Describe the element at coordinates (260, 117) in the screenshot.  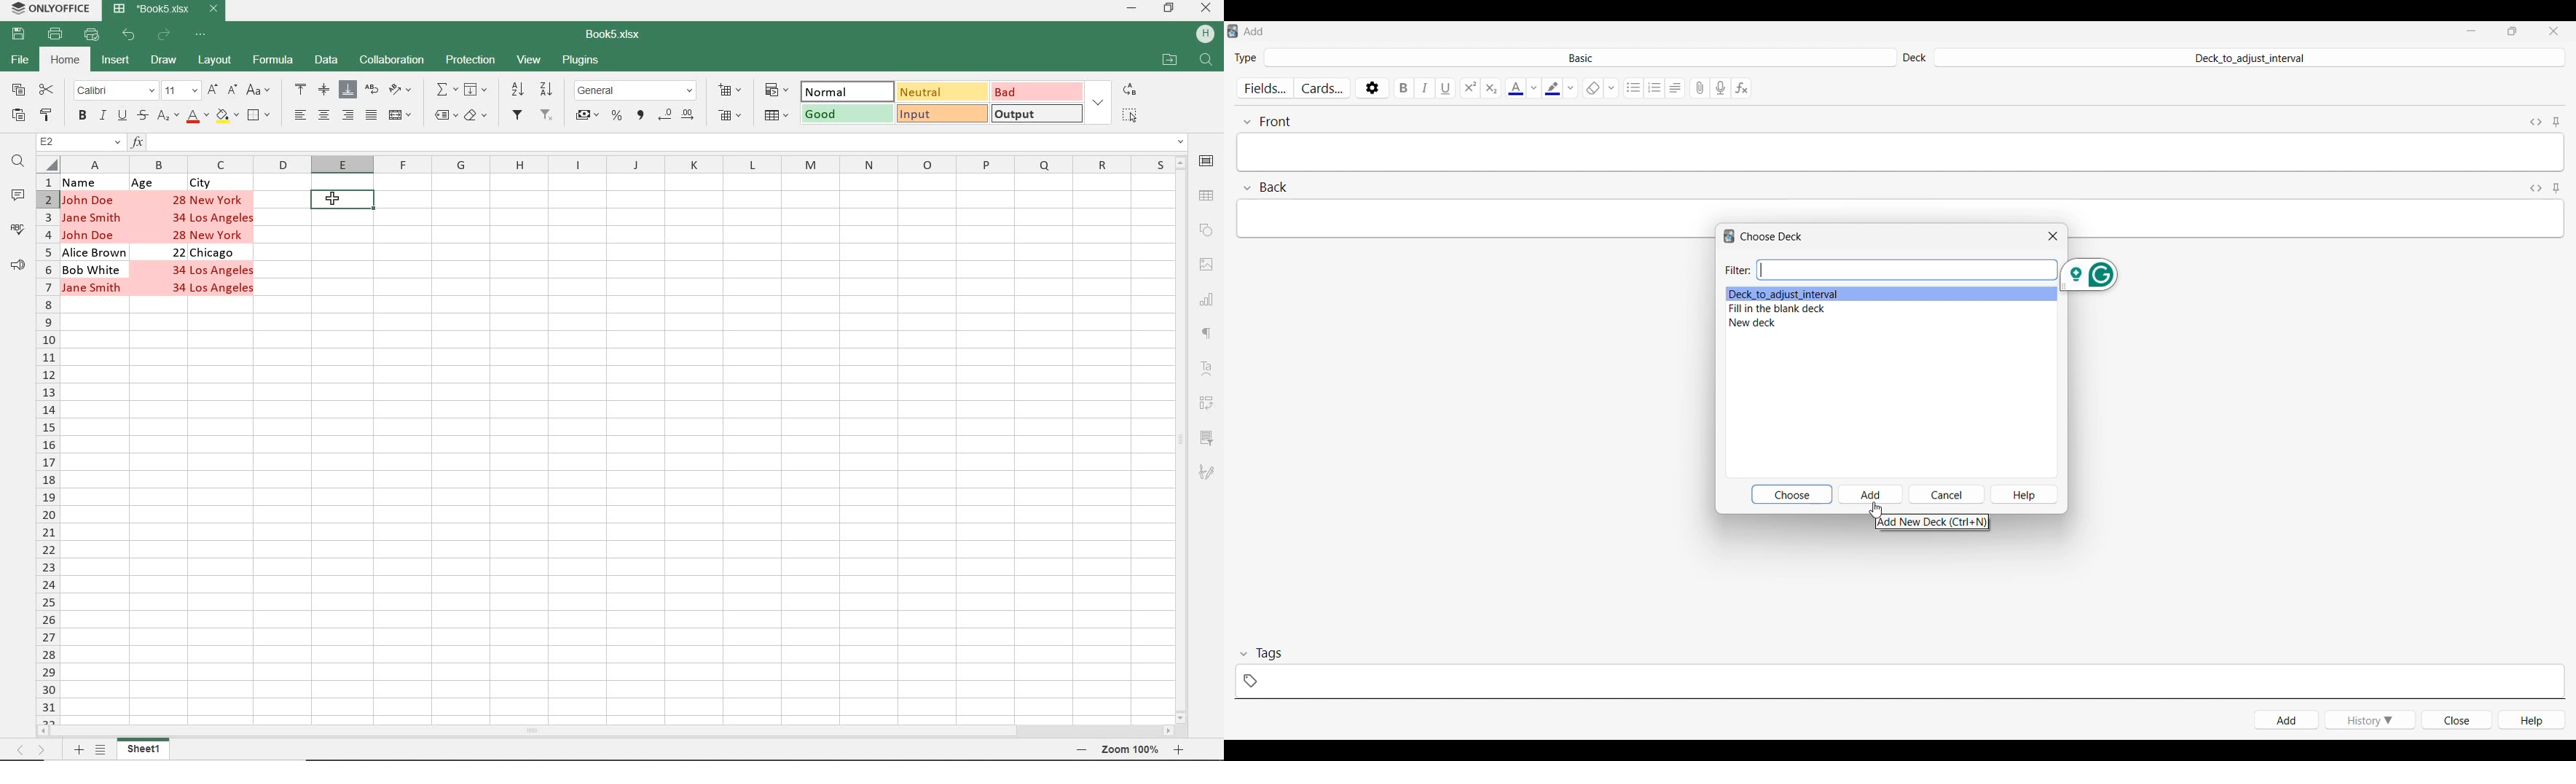
I see `BORDERS` at that location.